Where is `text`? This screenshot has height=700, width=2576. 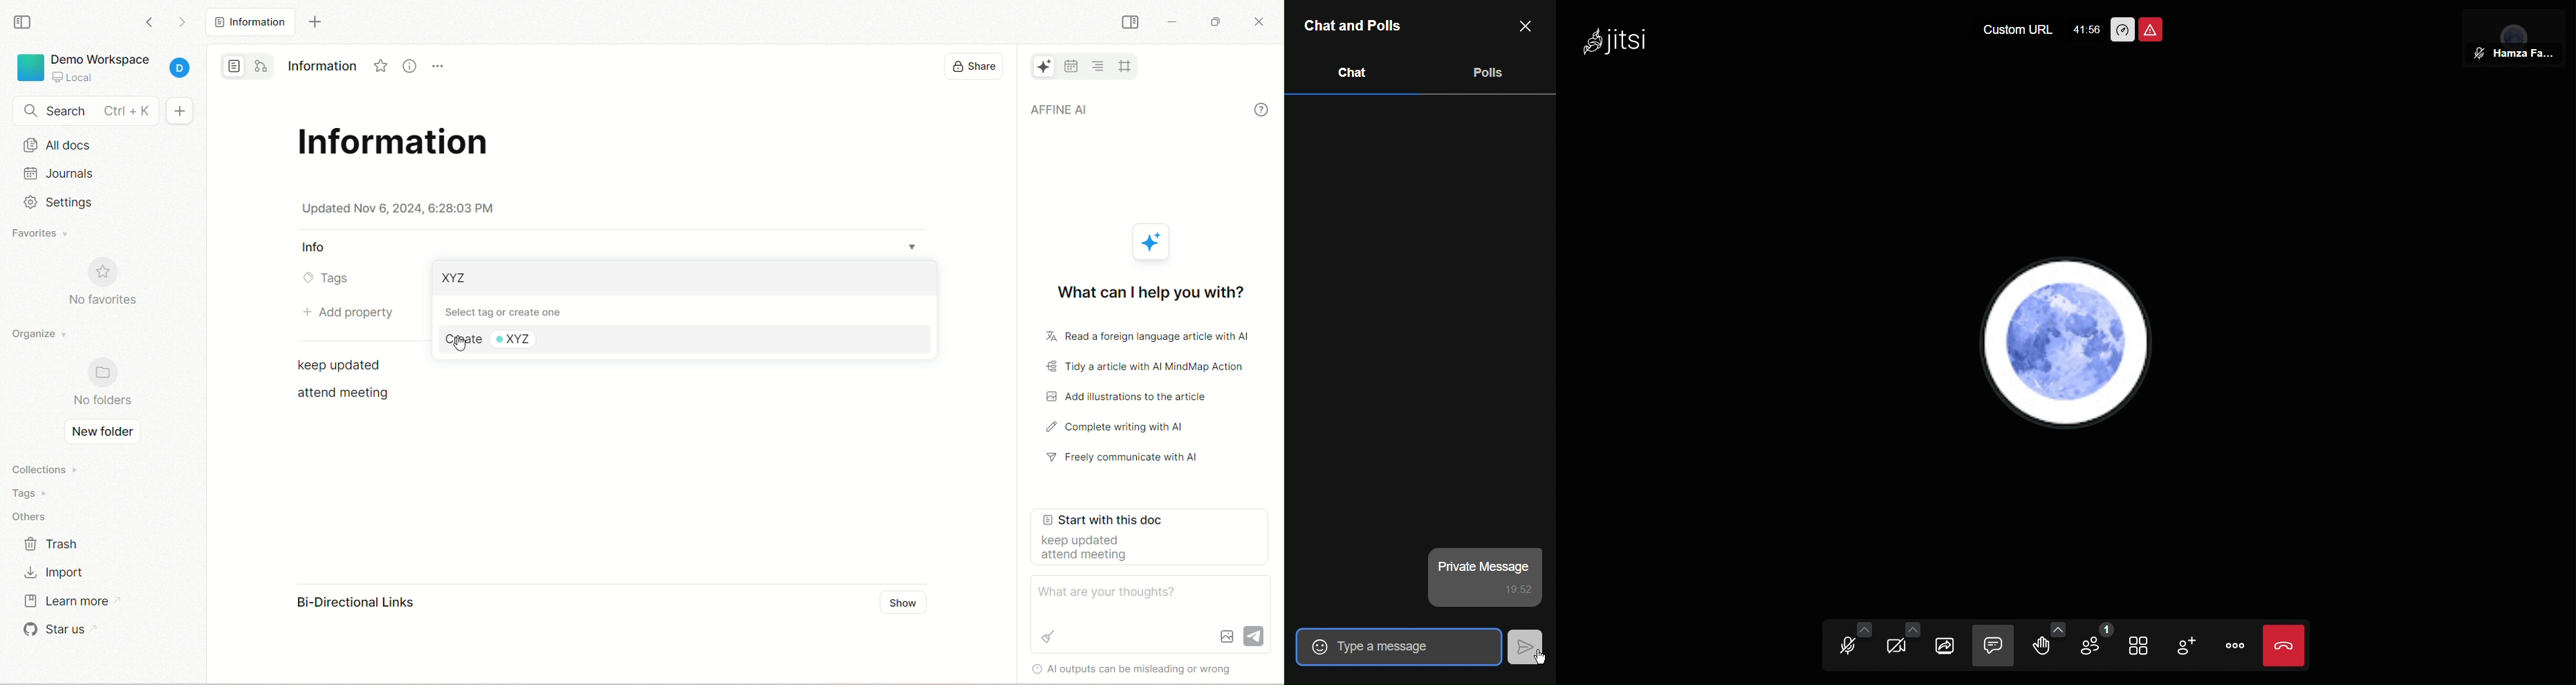
text is located at coordinates (346, 365).